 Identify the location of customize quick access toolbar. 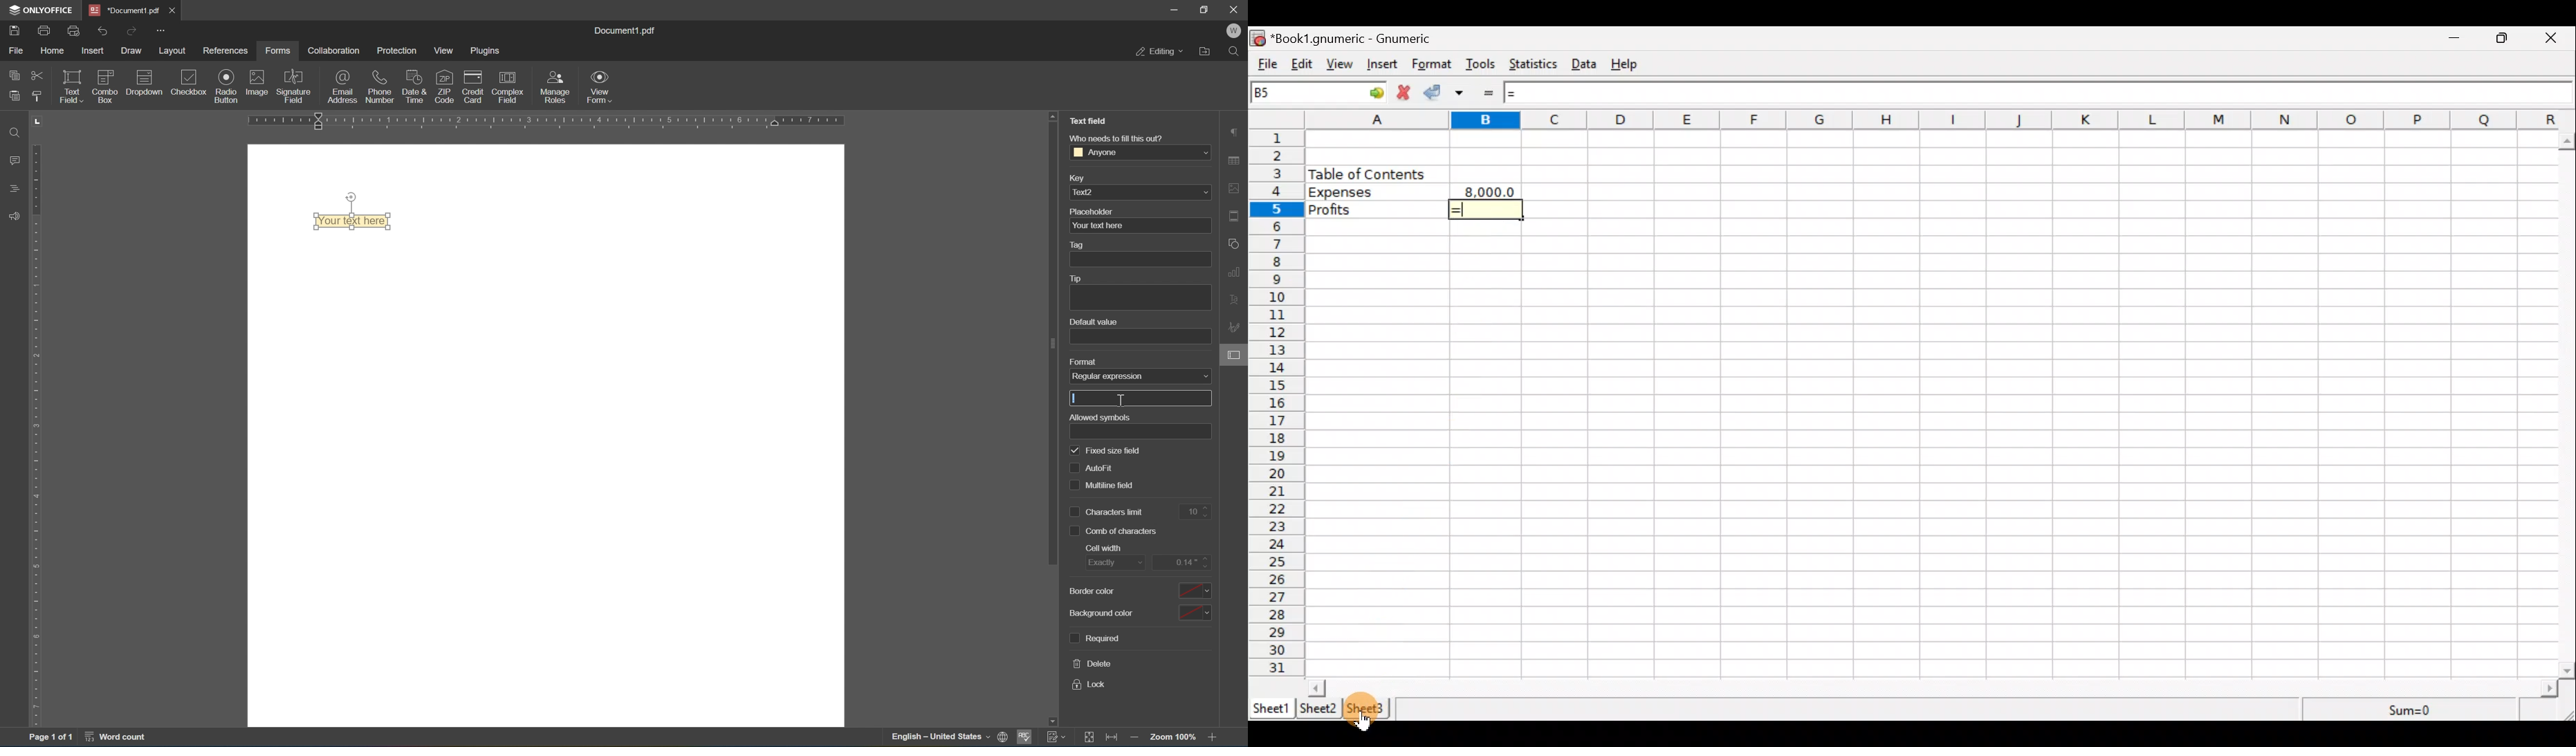
(161, 28).